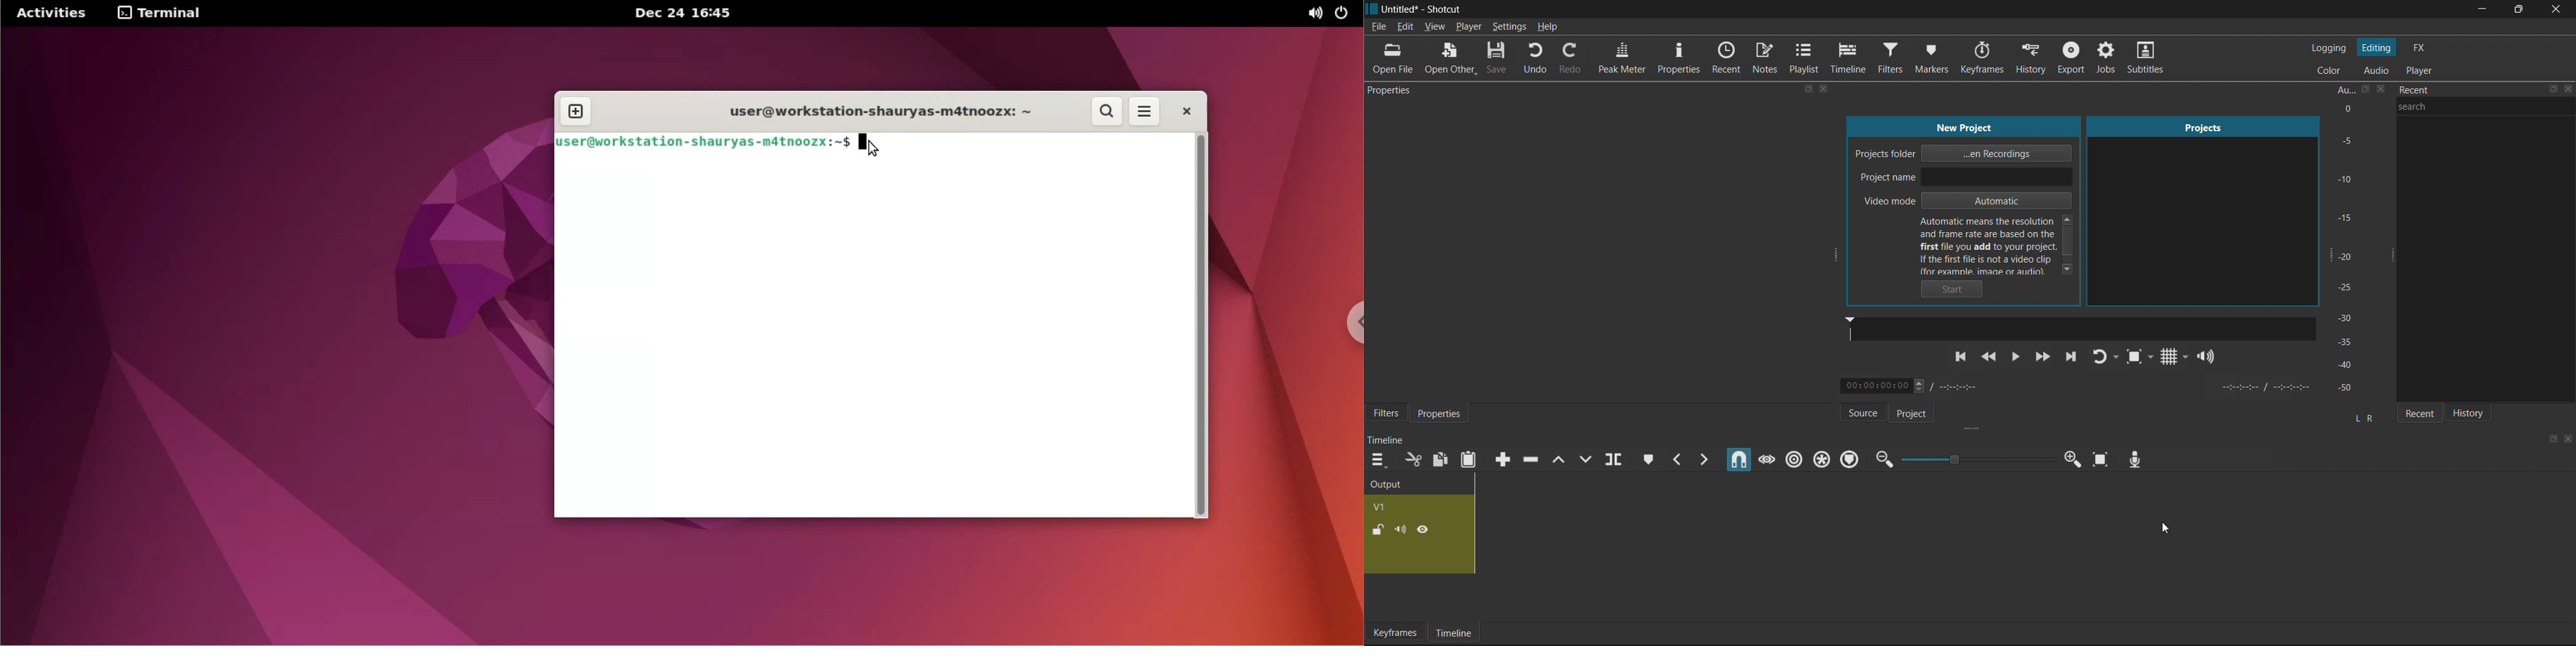  What do you see at coordinates (2071, 461) in the screenshot?
I see `Zoom in` at bounding box center [2071, 461].